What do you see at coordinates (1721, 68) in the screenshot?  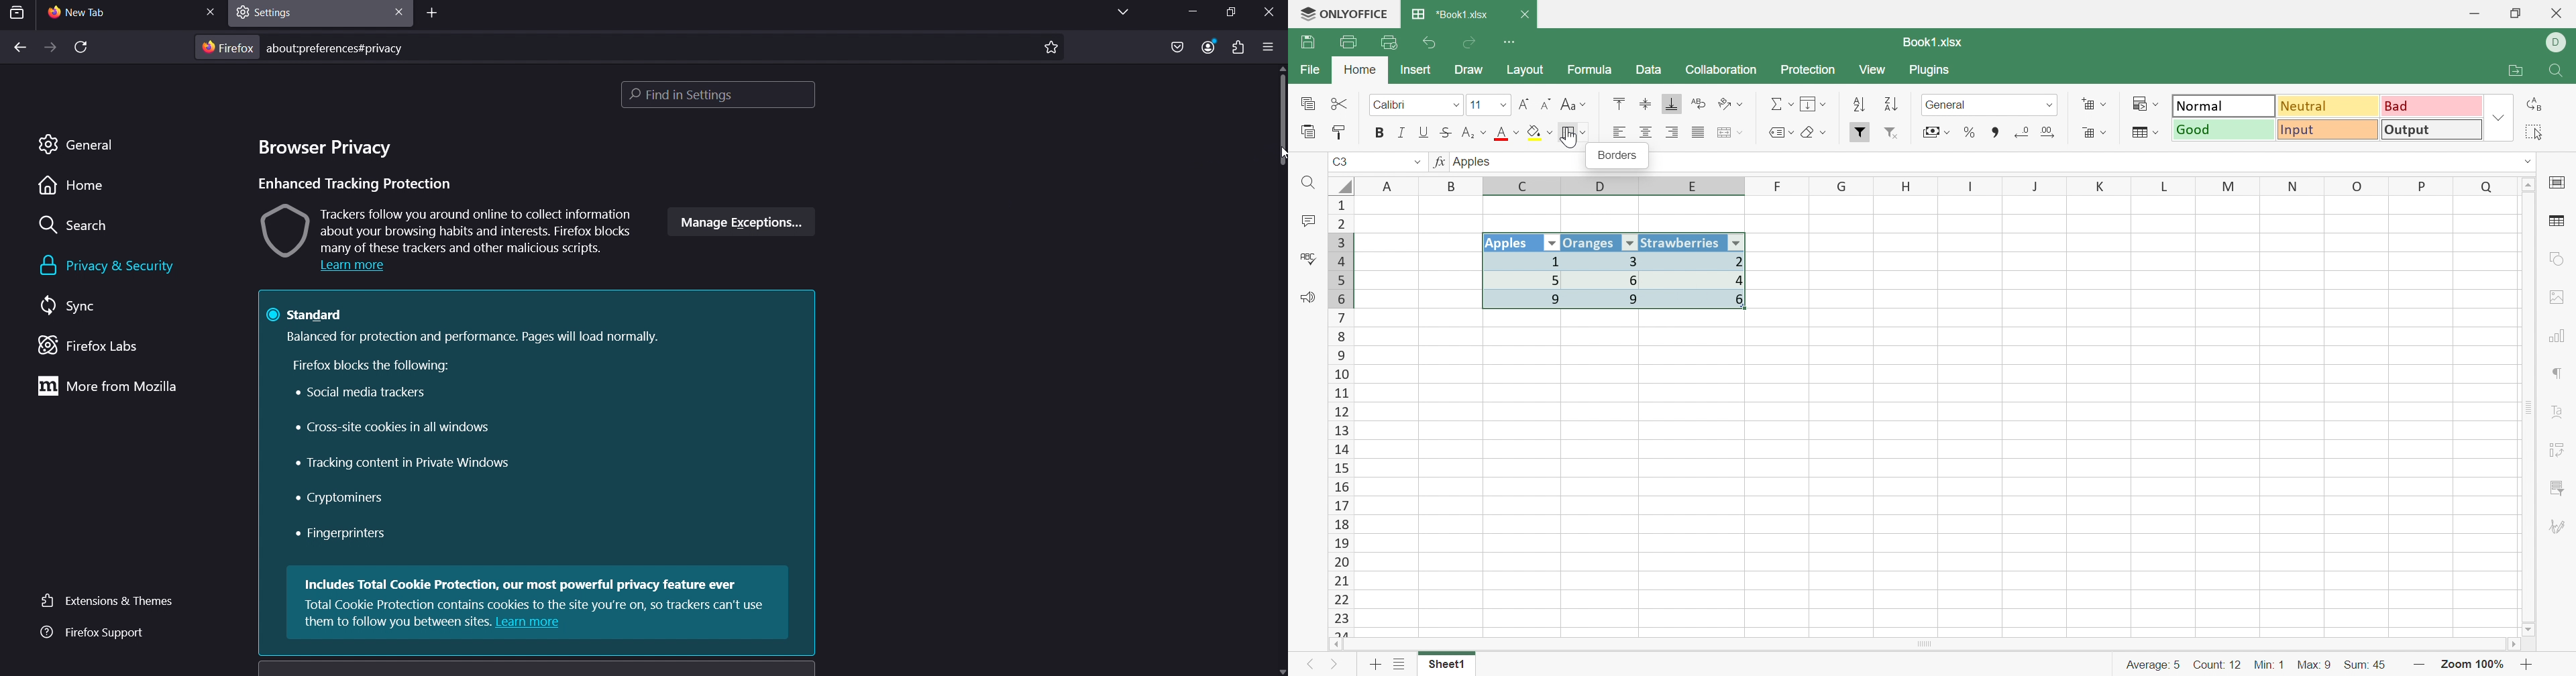 I see `Collaboration` at bounding box center [1721, 68].